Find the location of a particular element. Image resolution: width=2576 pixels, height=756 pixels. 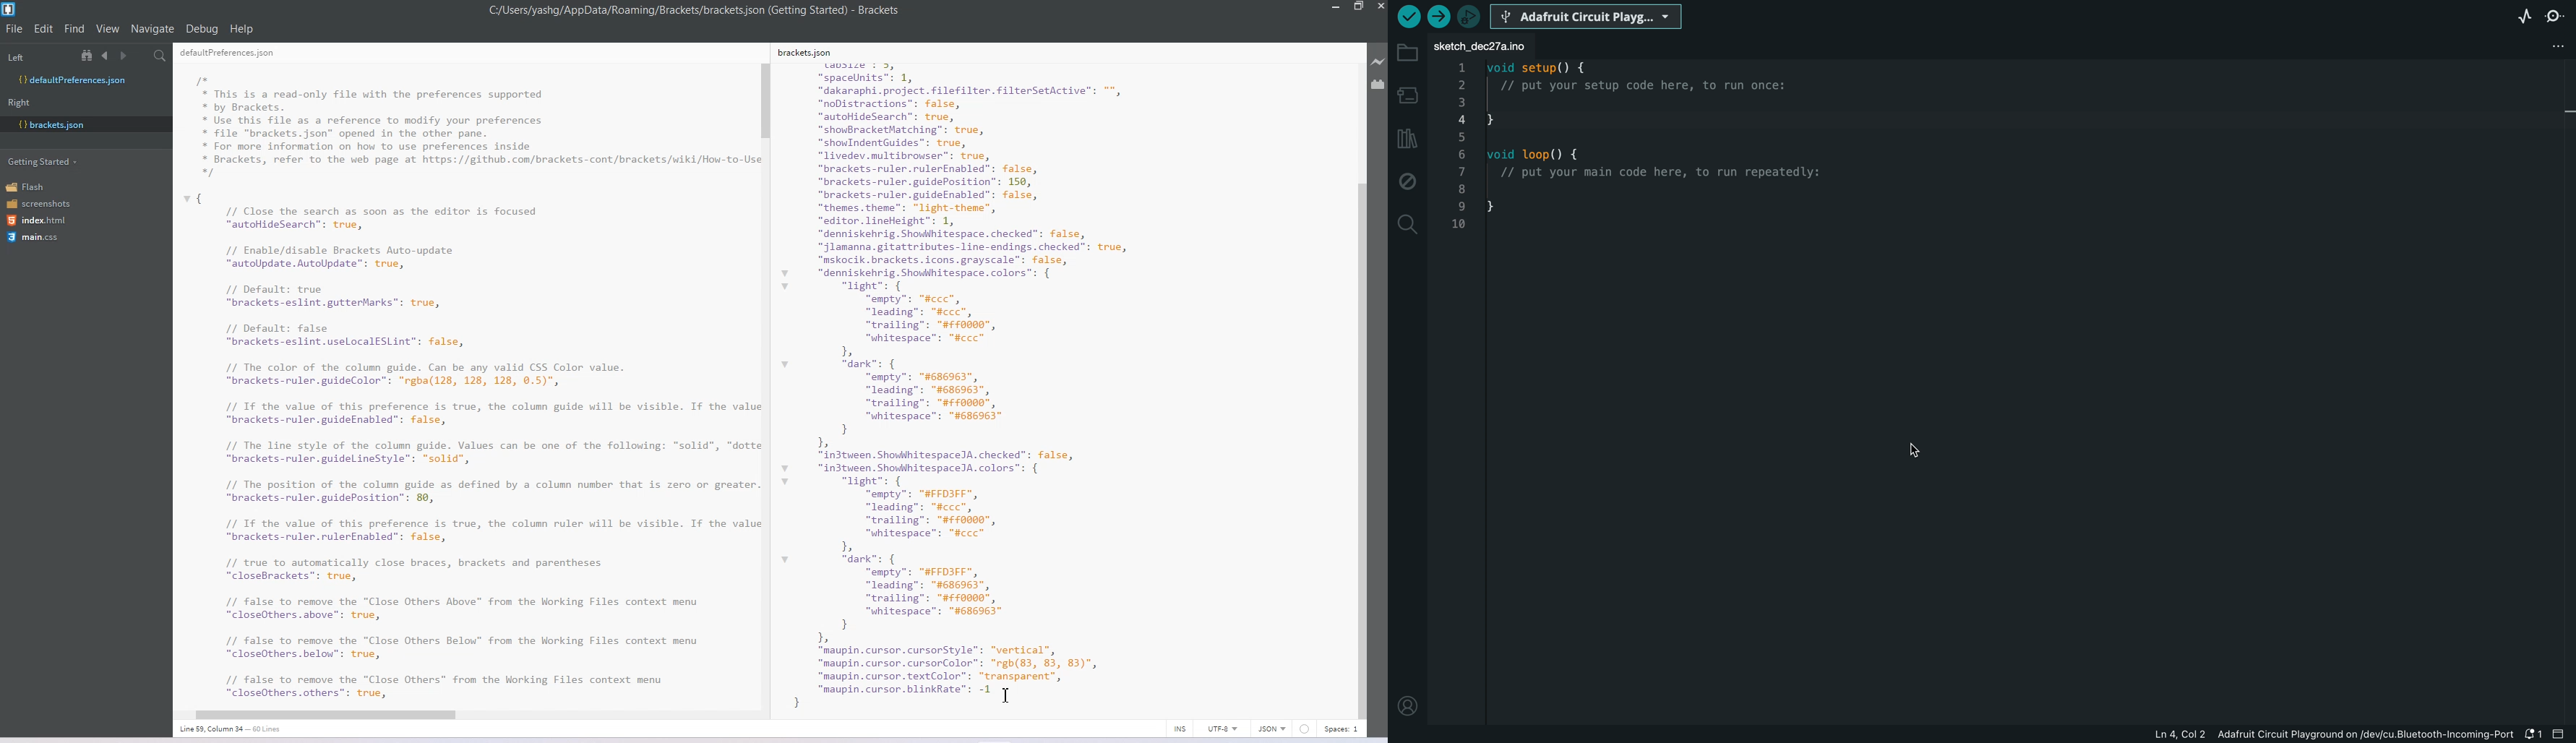

Navigate is located at coordinates (154, 29).